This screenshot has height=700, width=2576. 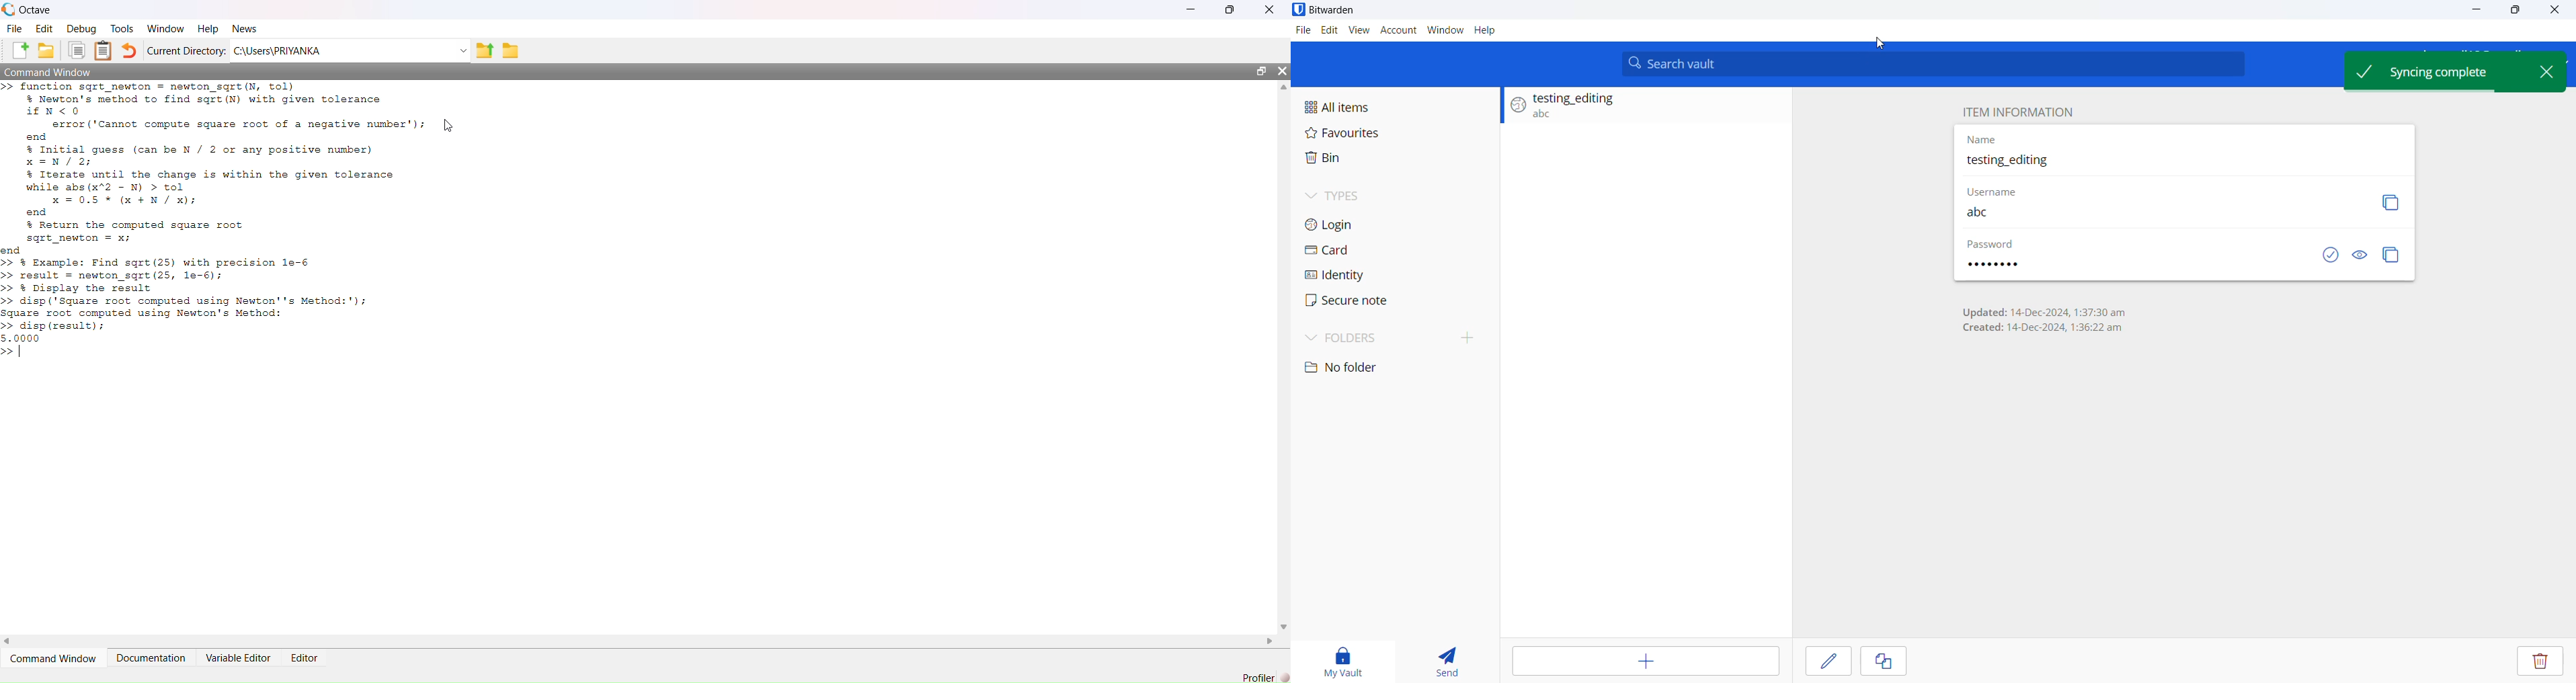 What do you see at coordinates (15, 30) in the screenshot?
I see `File` at bounding box center [15, 30].